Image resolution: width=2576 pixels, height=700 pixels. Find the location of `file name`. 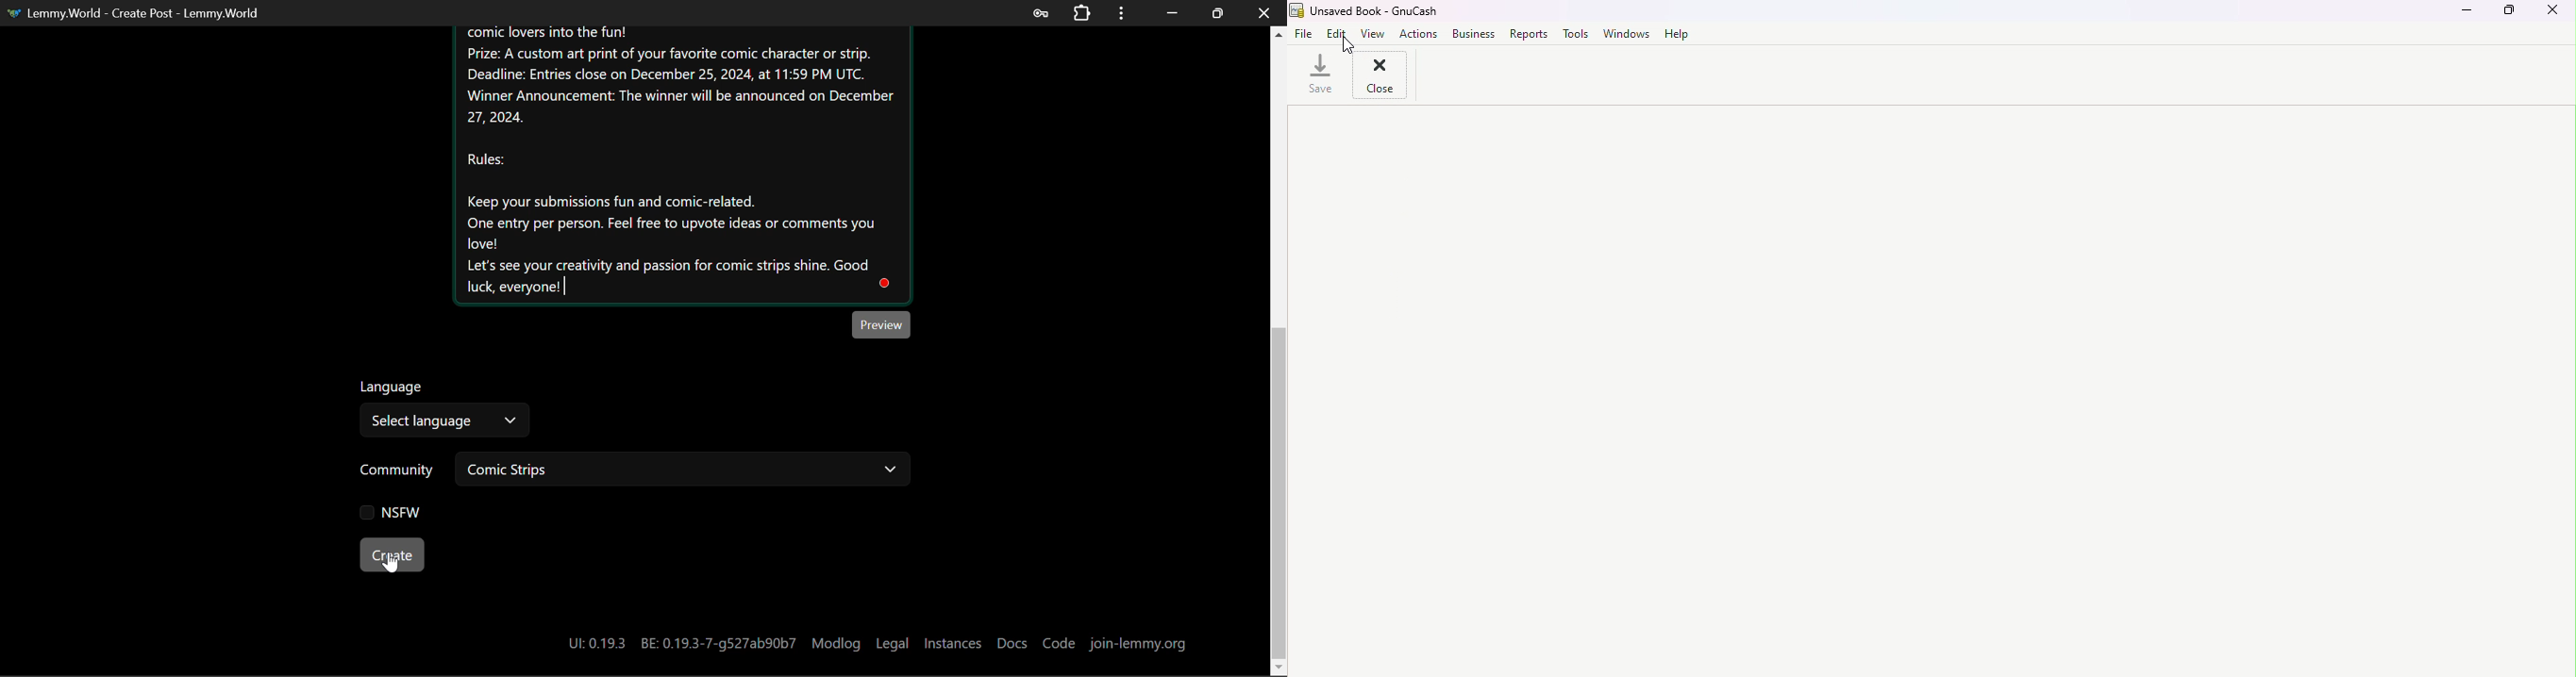

file name is located at coordinates (1364, 11).